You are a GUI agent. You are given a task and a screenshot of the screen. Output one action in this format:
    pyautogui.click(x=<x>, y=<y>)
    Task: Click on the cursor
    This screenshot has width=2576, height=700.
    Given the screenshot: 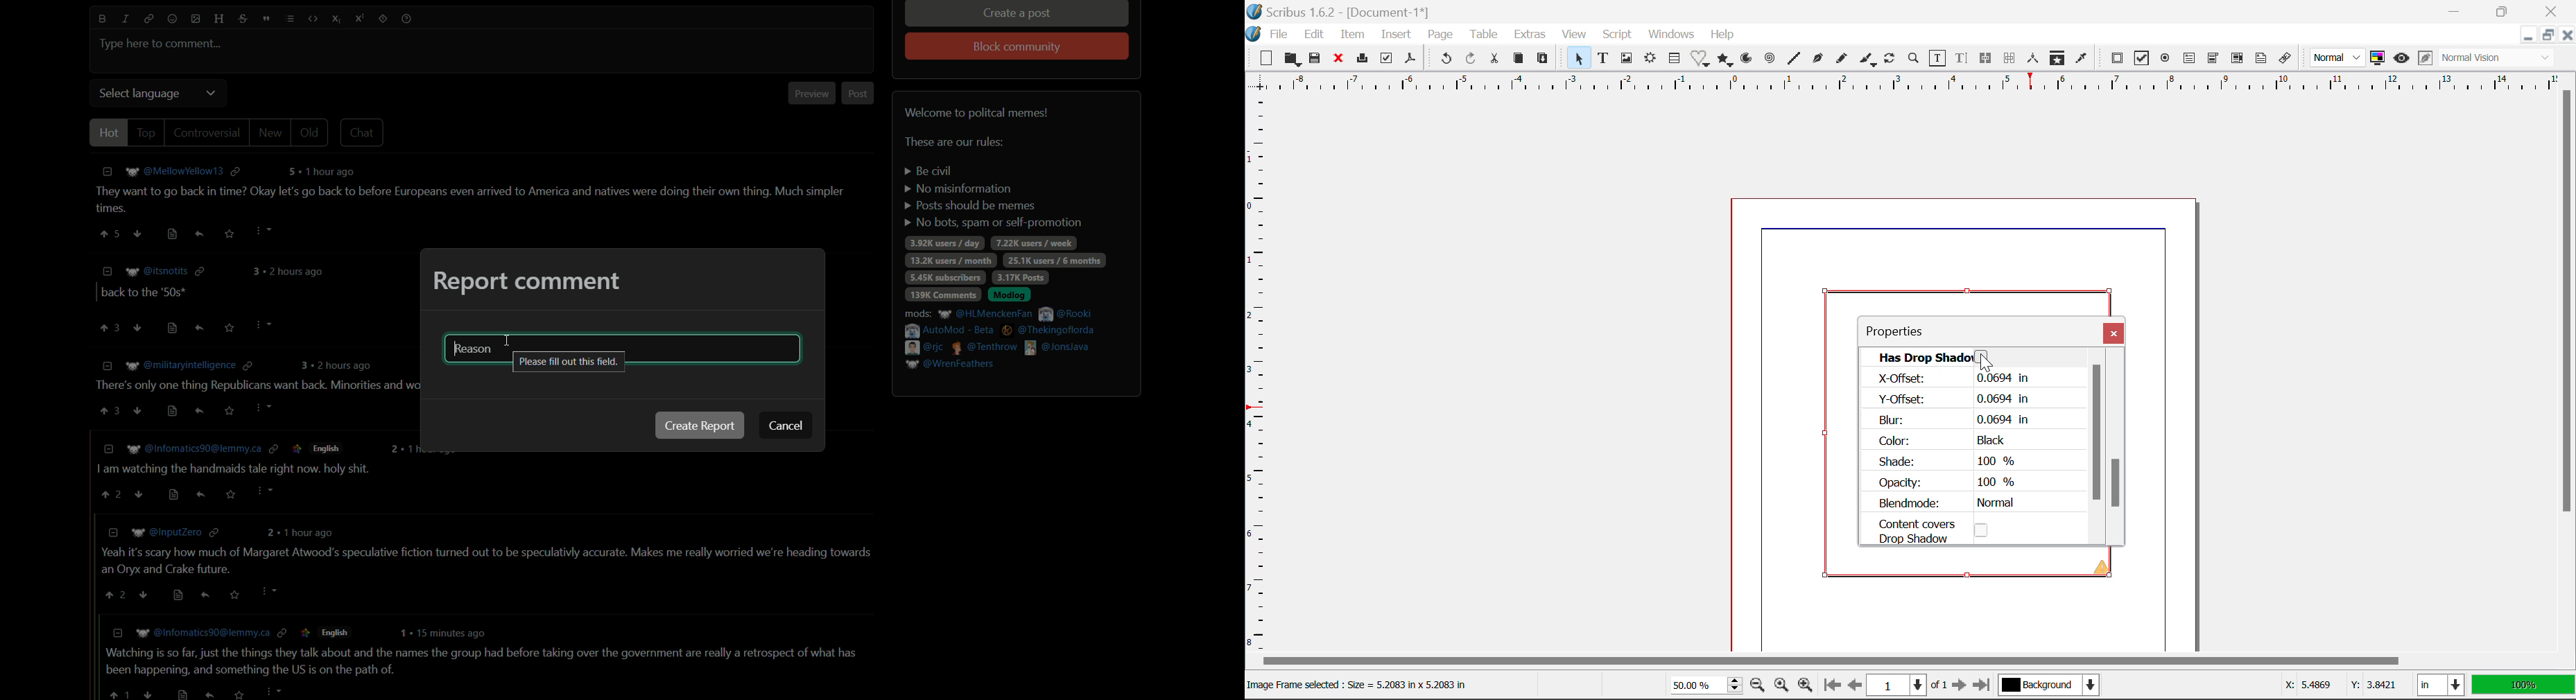 What is the action you would take?
    pyautogui.click(x=509, y=341)
    